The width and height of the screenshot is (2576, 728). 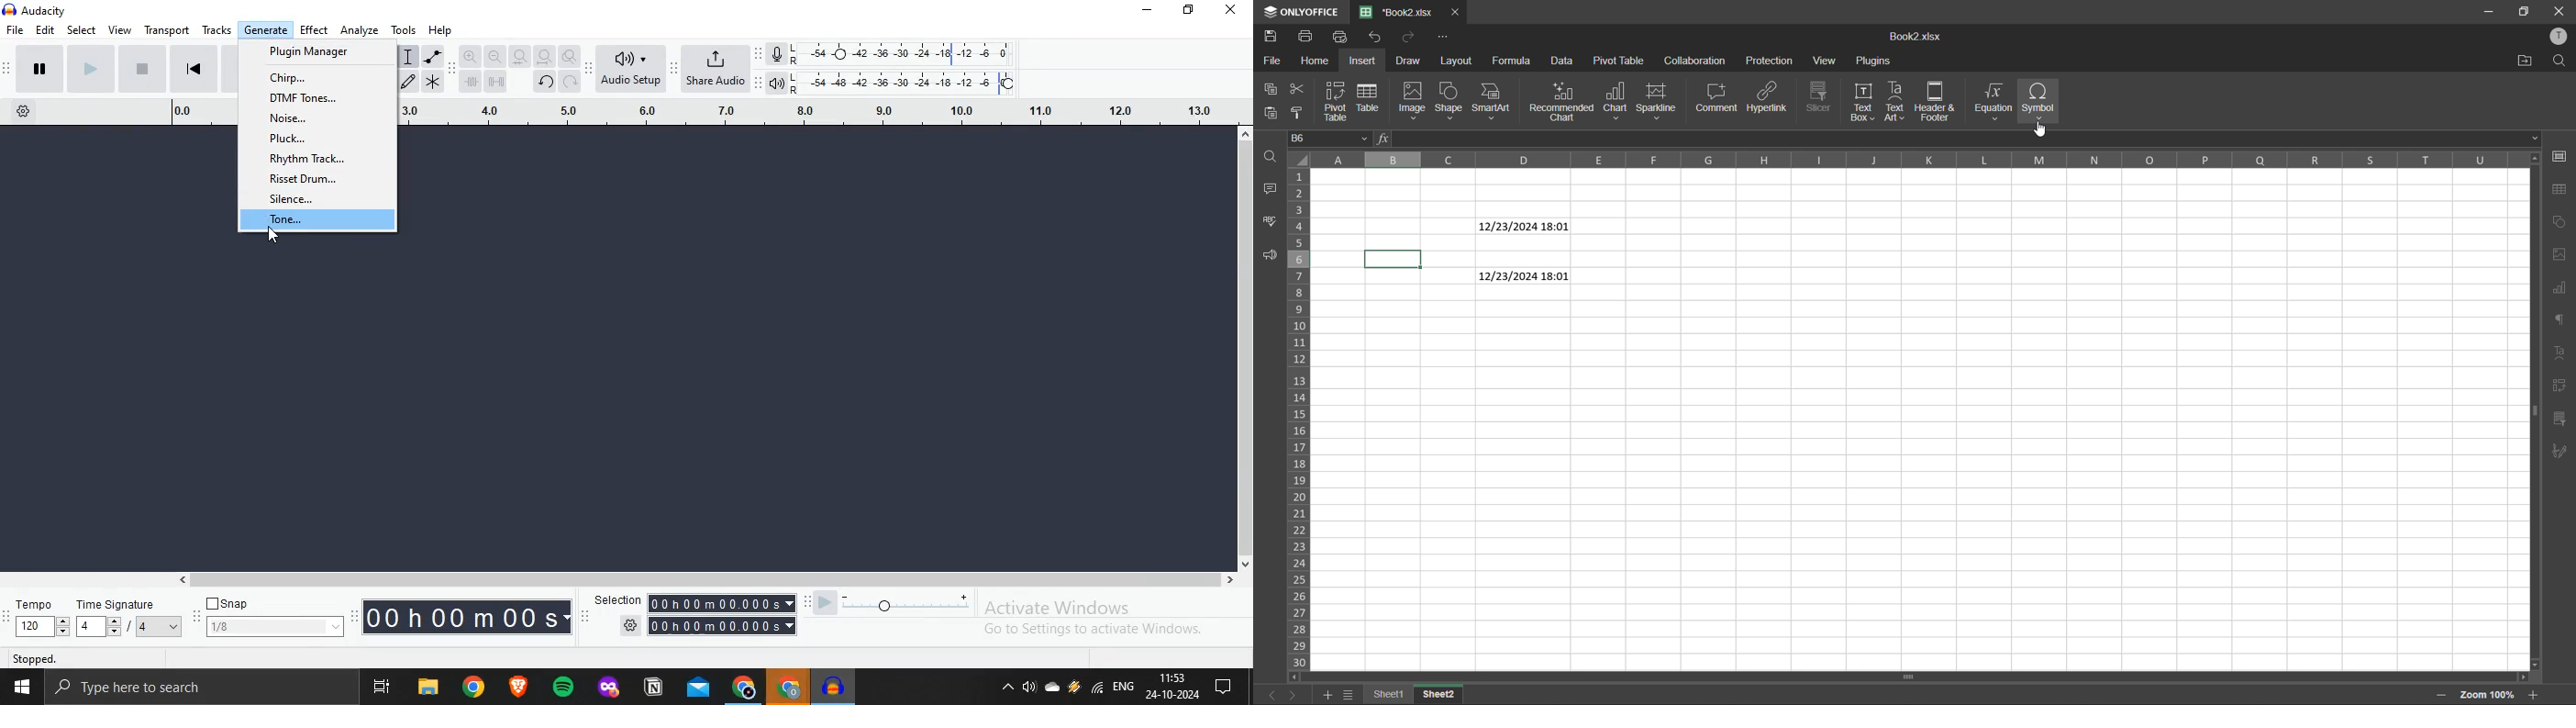 What do you see at coordinates (835, 687) in the screenshot?
I see `Music Playe` at bounding box center [835, 687].